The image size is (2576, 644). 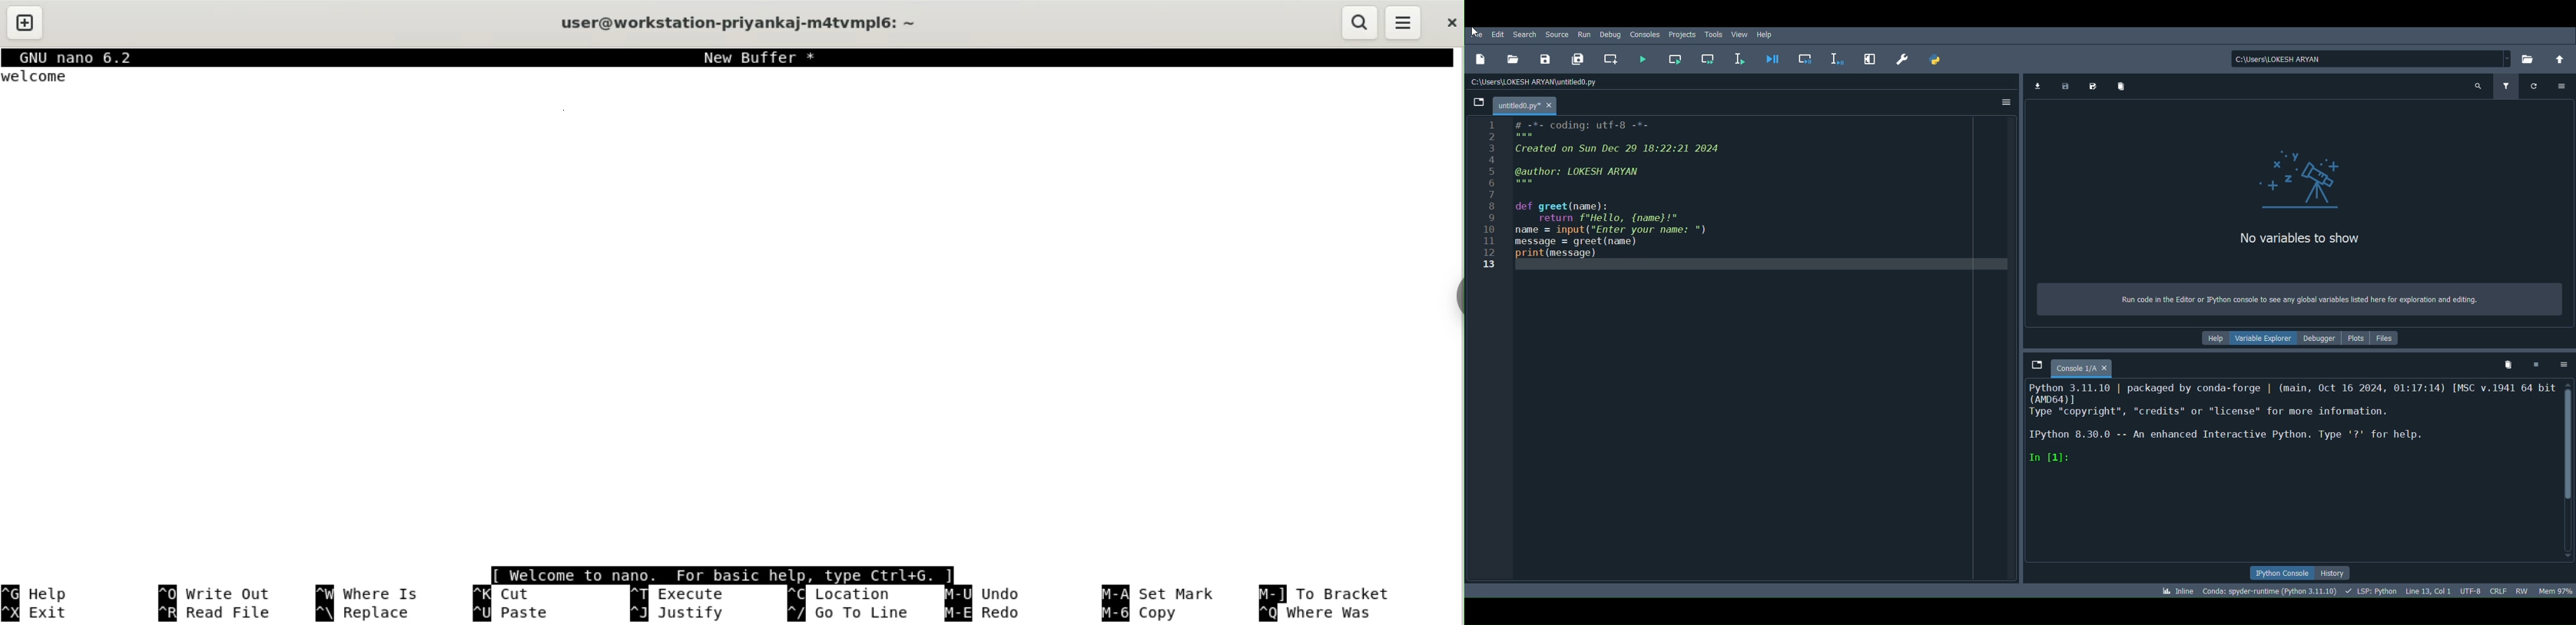 I want to click on Projects, so click(x=1681, y=35).